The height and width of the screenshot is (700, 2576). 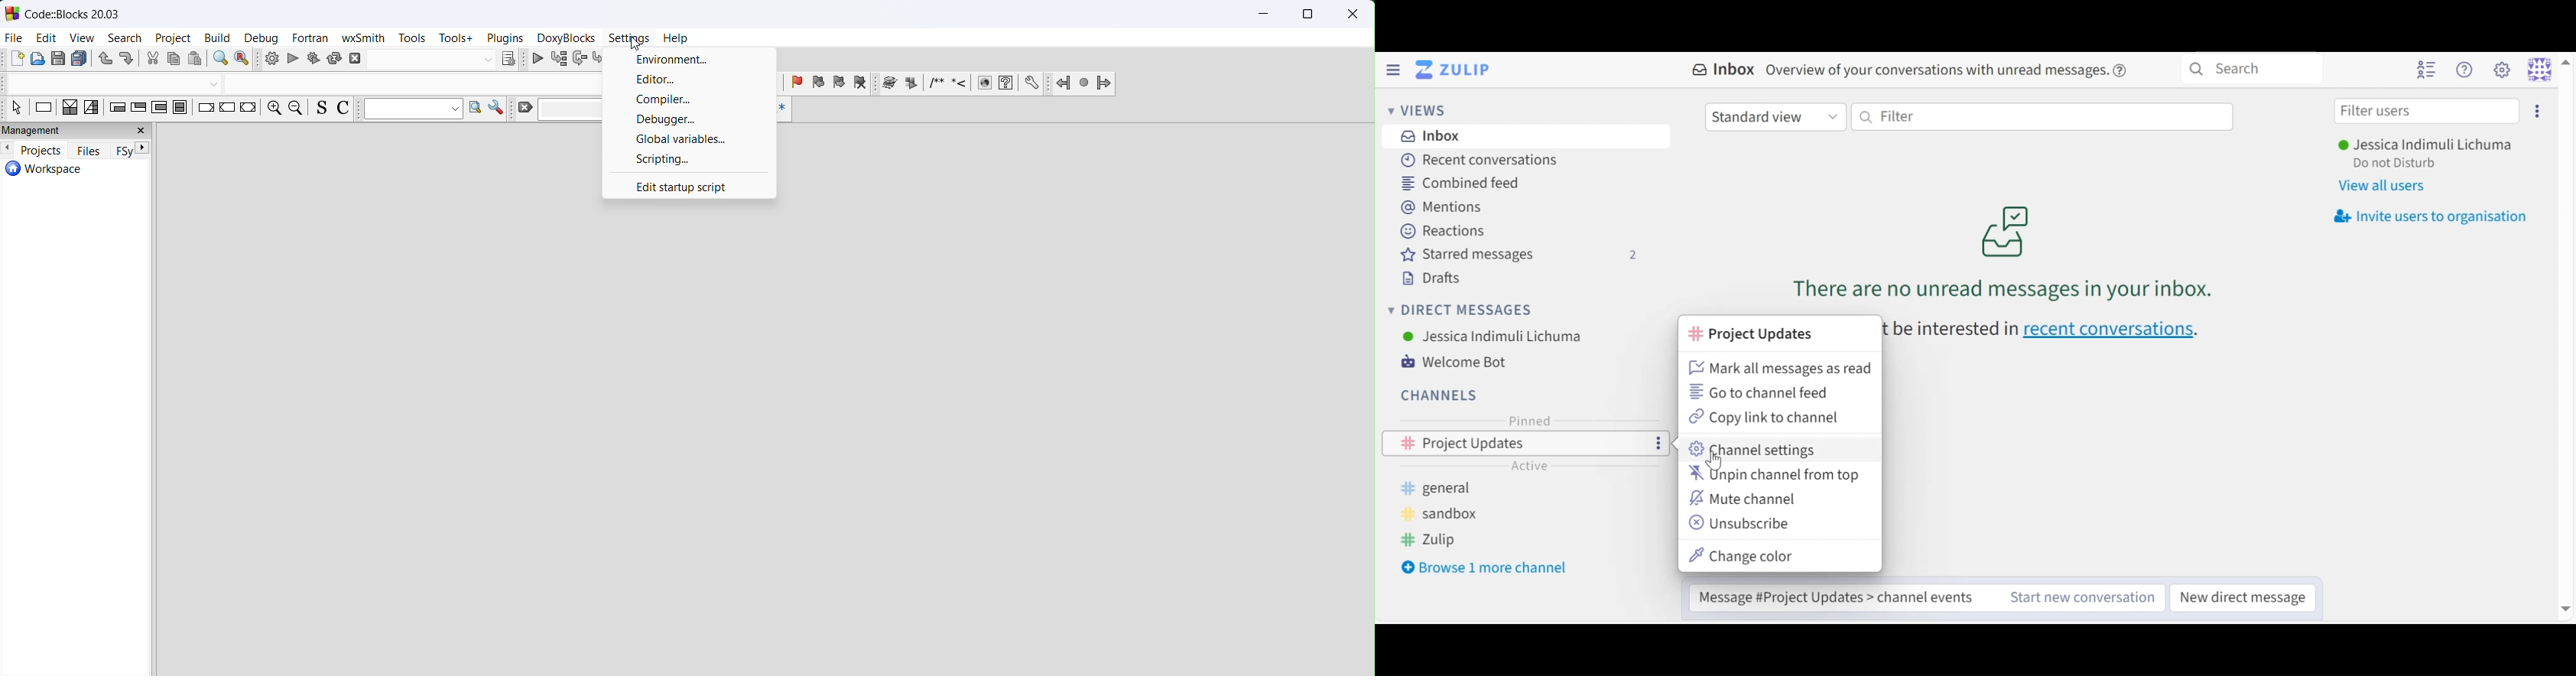 I want to click on Standard View, so click(x=1775, y=116).